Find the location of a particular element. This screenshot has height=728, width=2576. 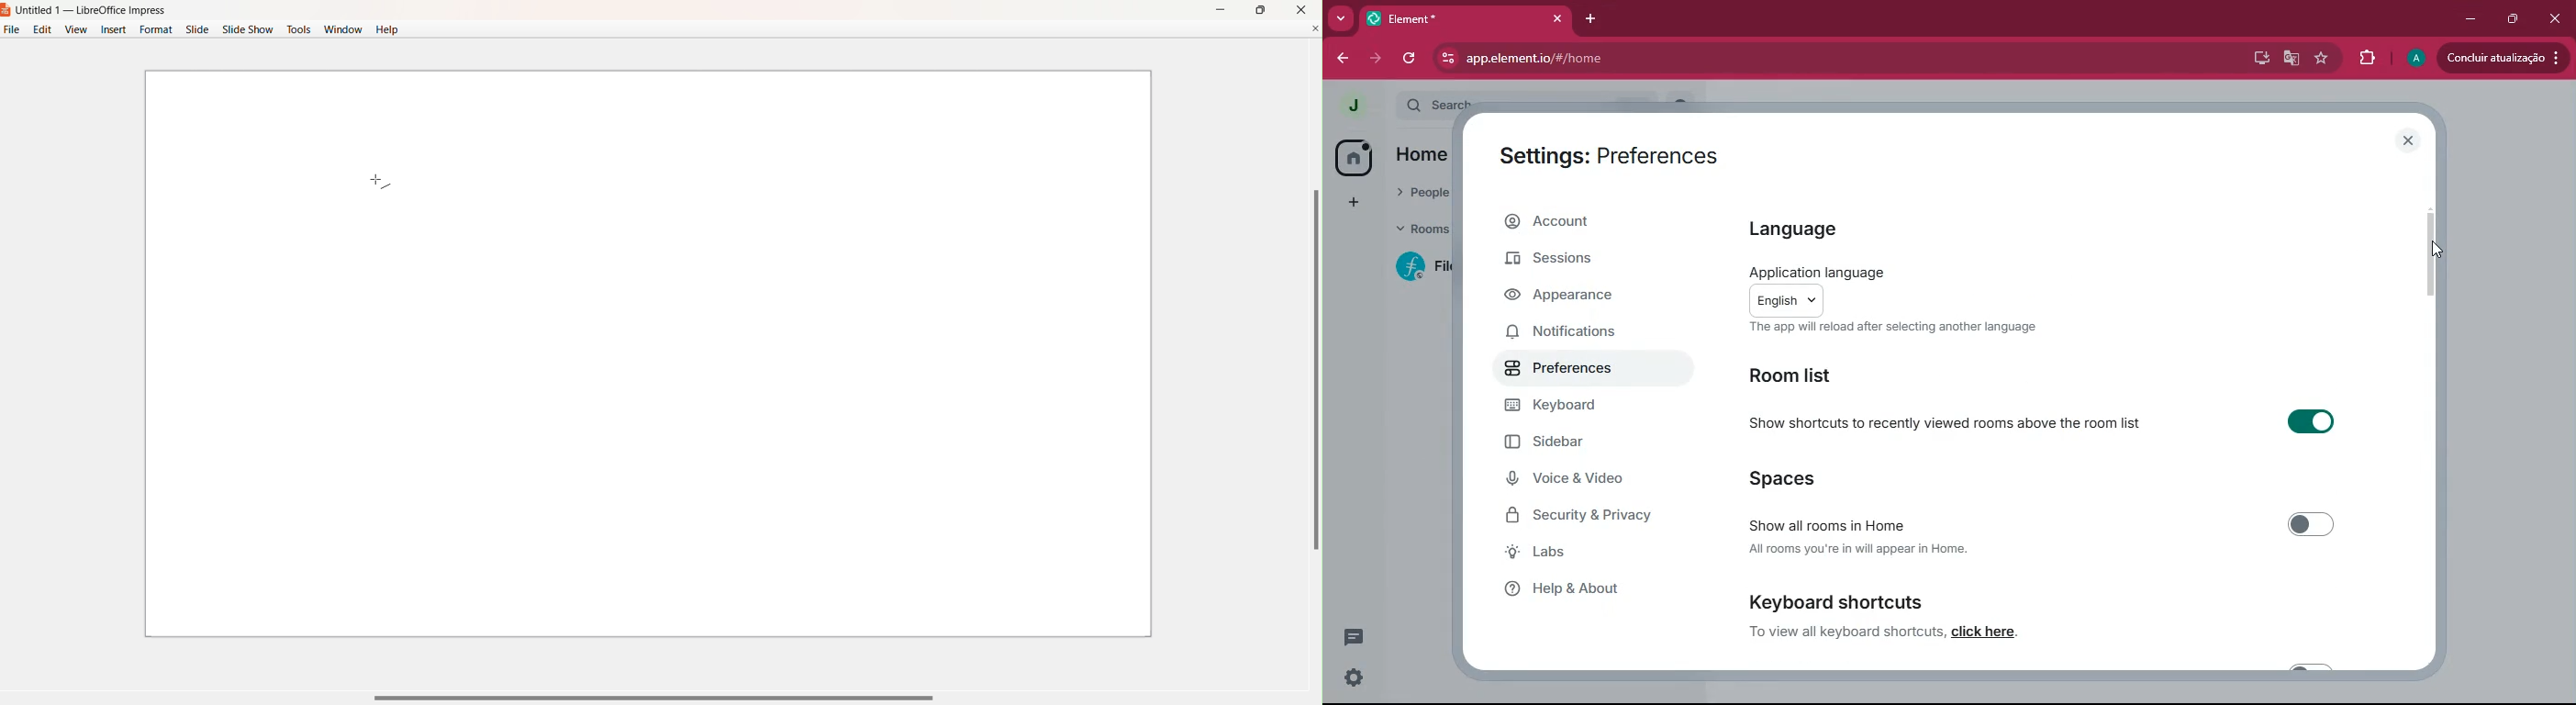

scroll bar is located at coordinates (2432, 250).